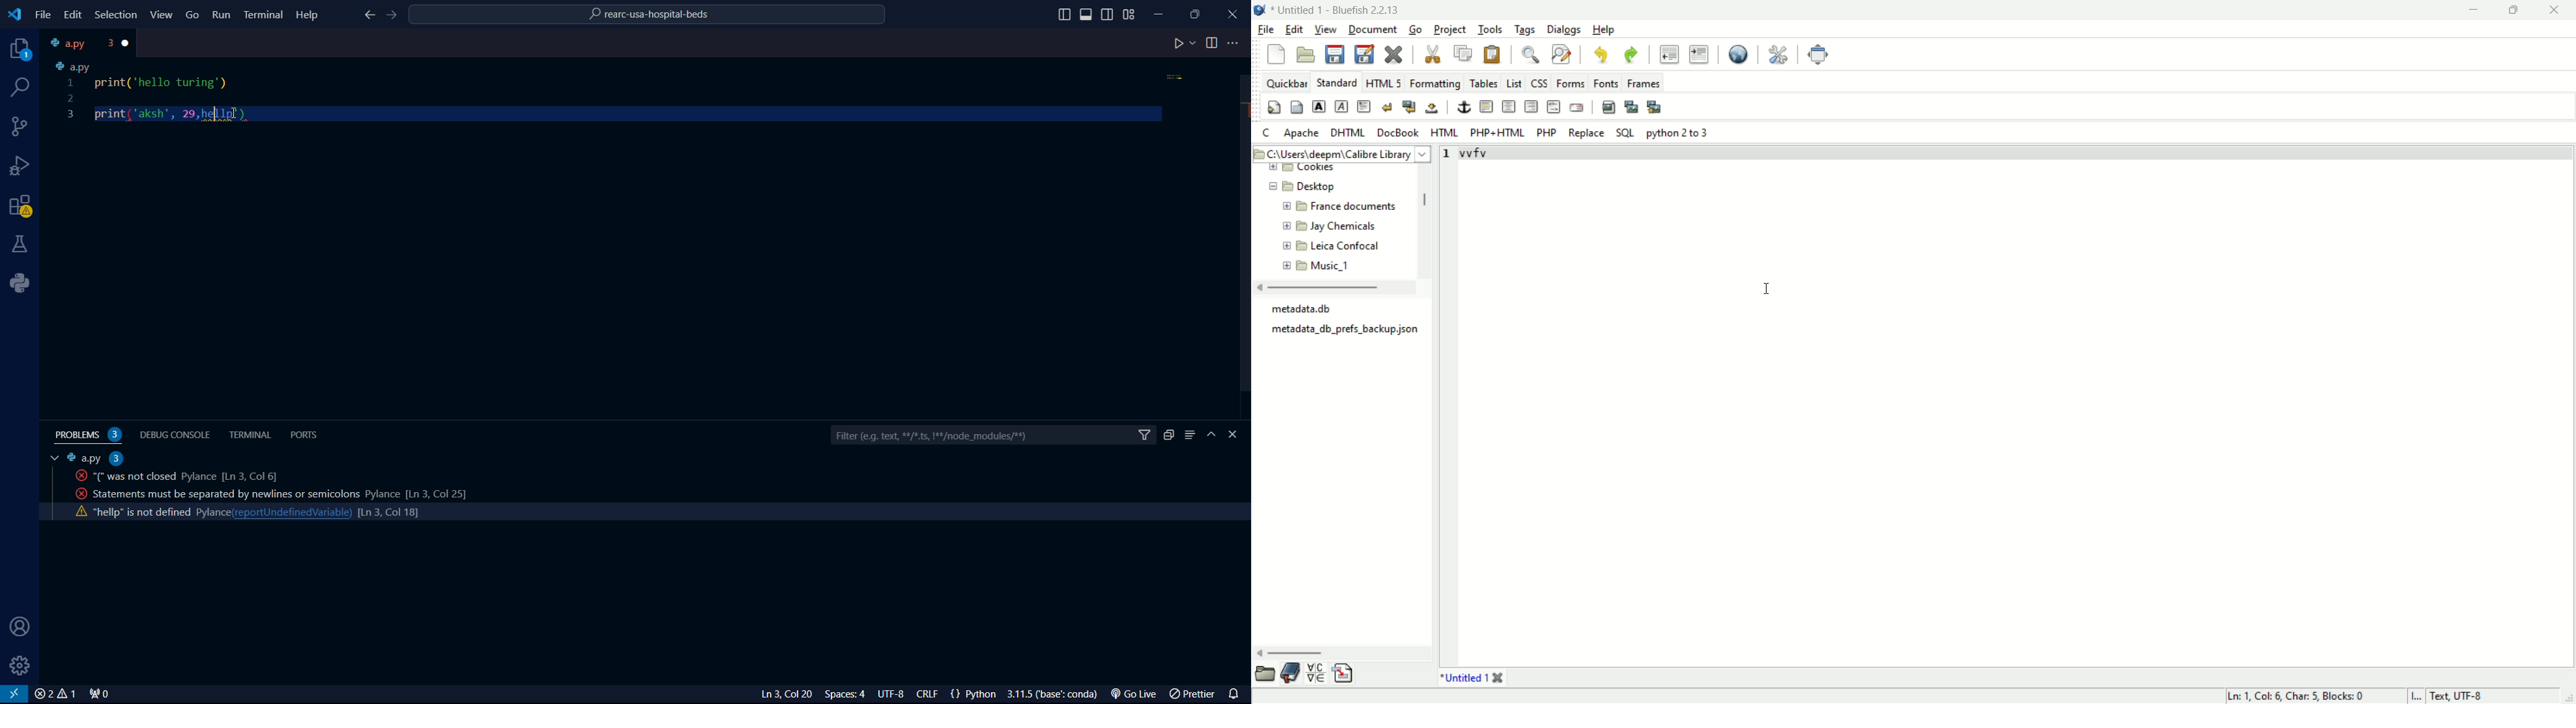 This screenshot has width=2576, height=728. Describe the element at coordinates (1290, 673) in the screenshot. I see `bookmark` at that location.